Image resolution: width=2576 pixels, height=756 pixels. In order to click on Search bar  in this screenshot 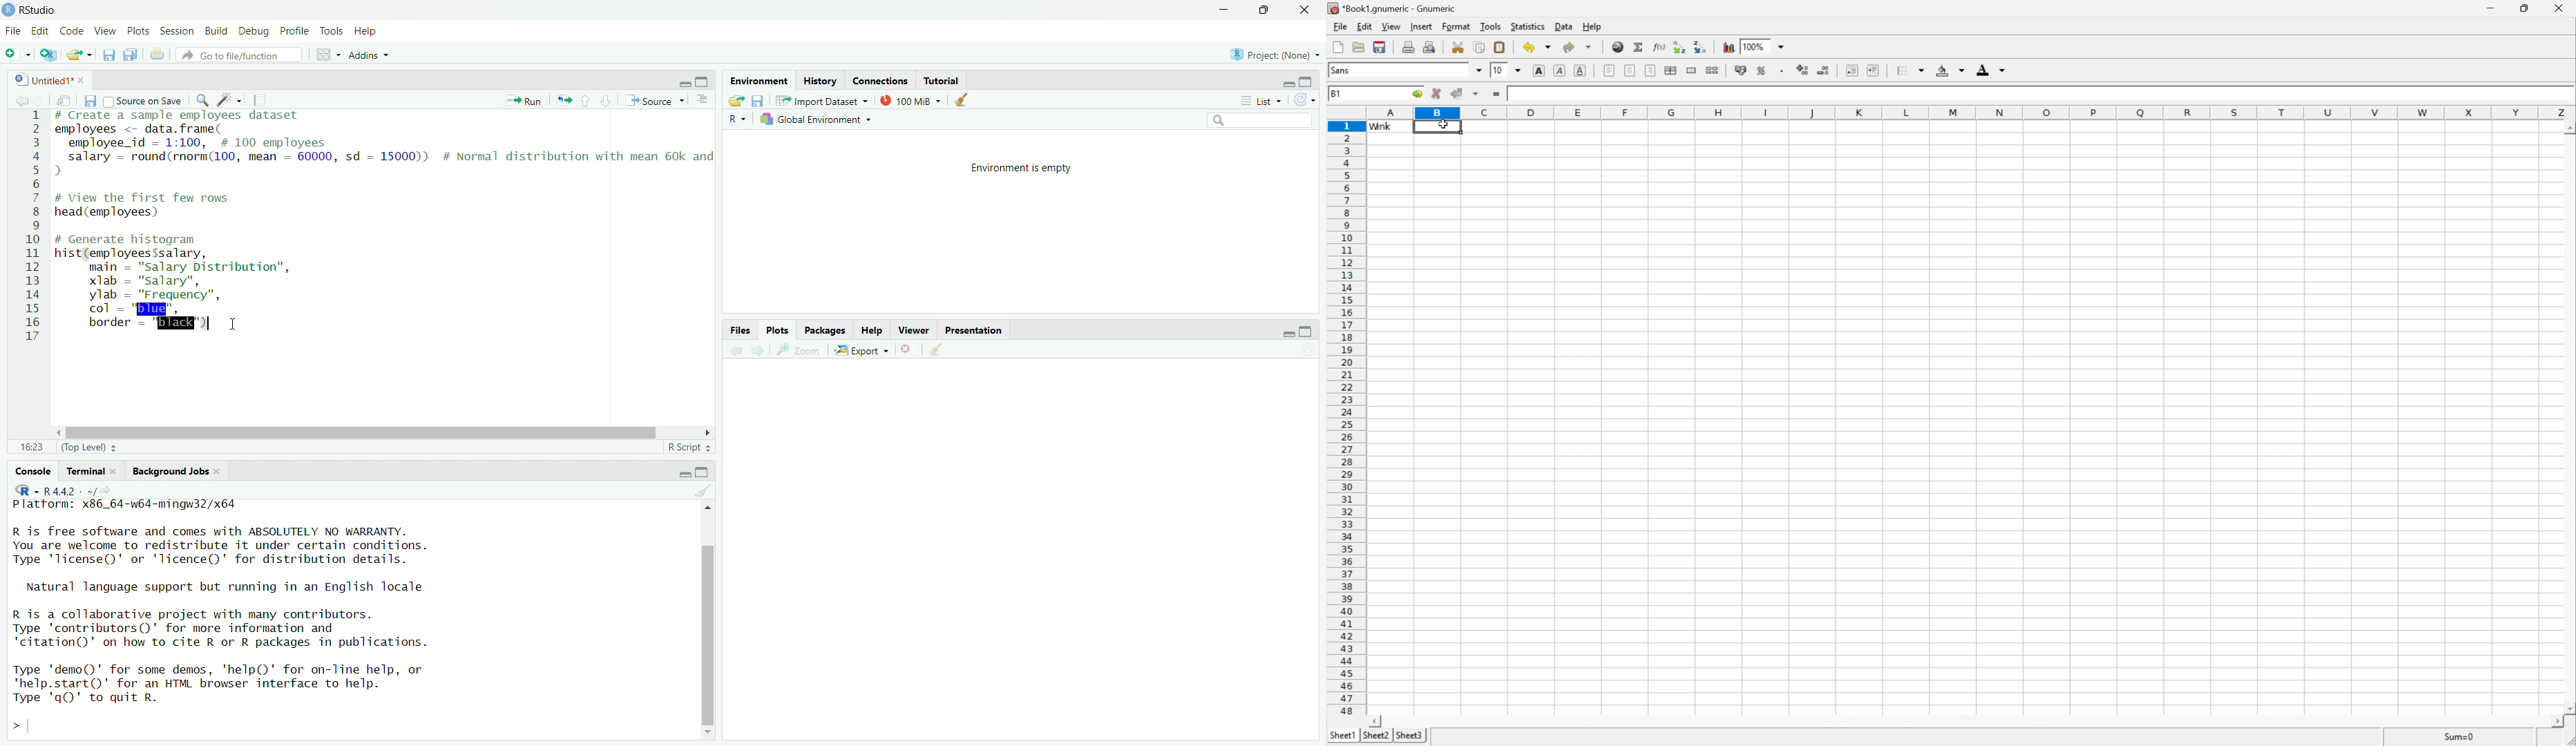, I will do `click(1259, 120)`.